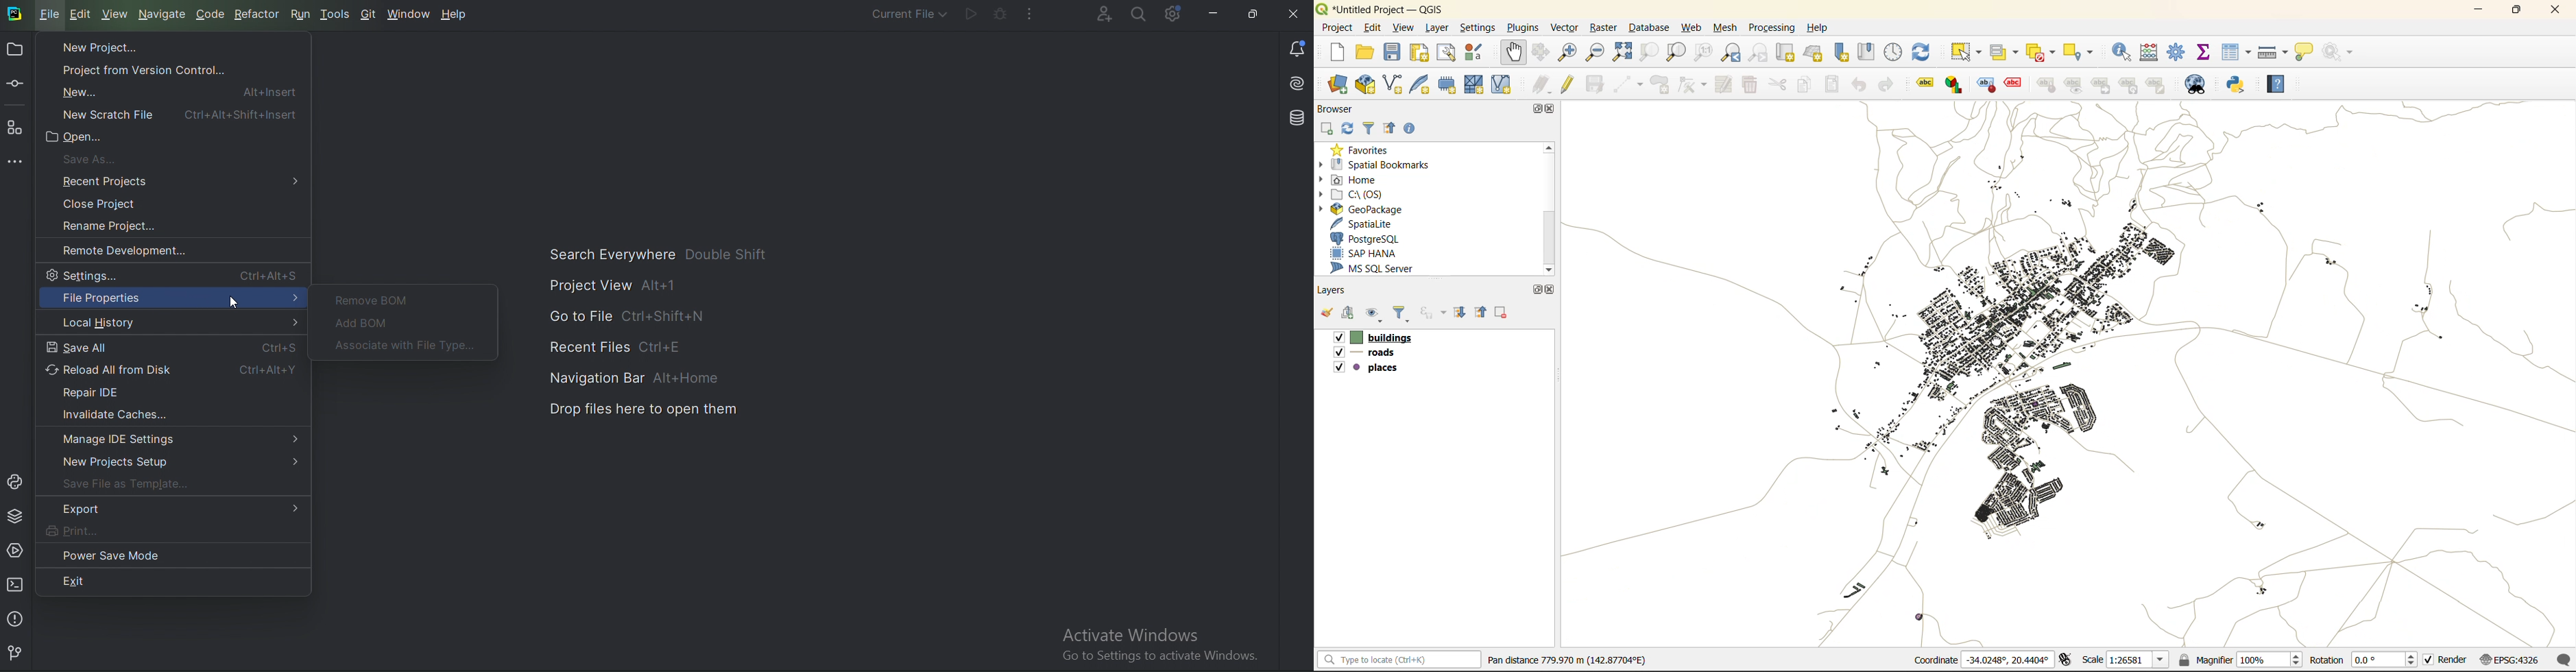 This screenshot has width=2576, height=672. I want to click on Run, so click(972, 14).